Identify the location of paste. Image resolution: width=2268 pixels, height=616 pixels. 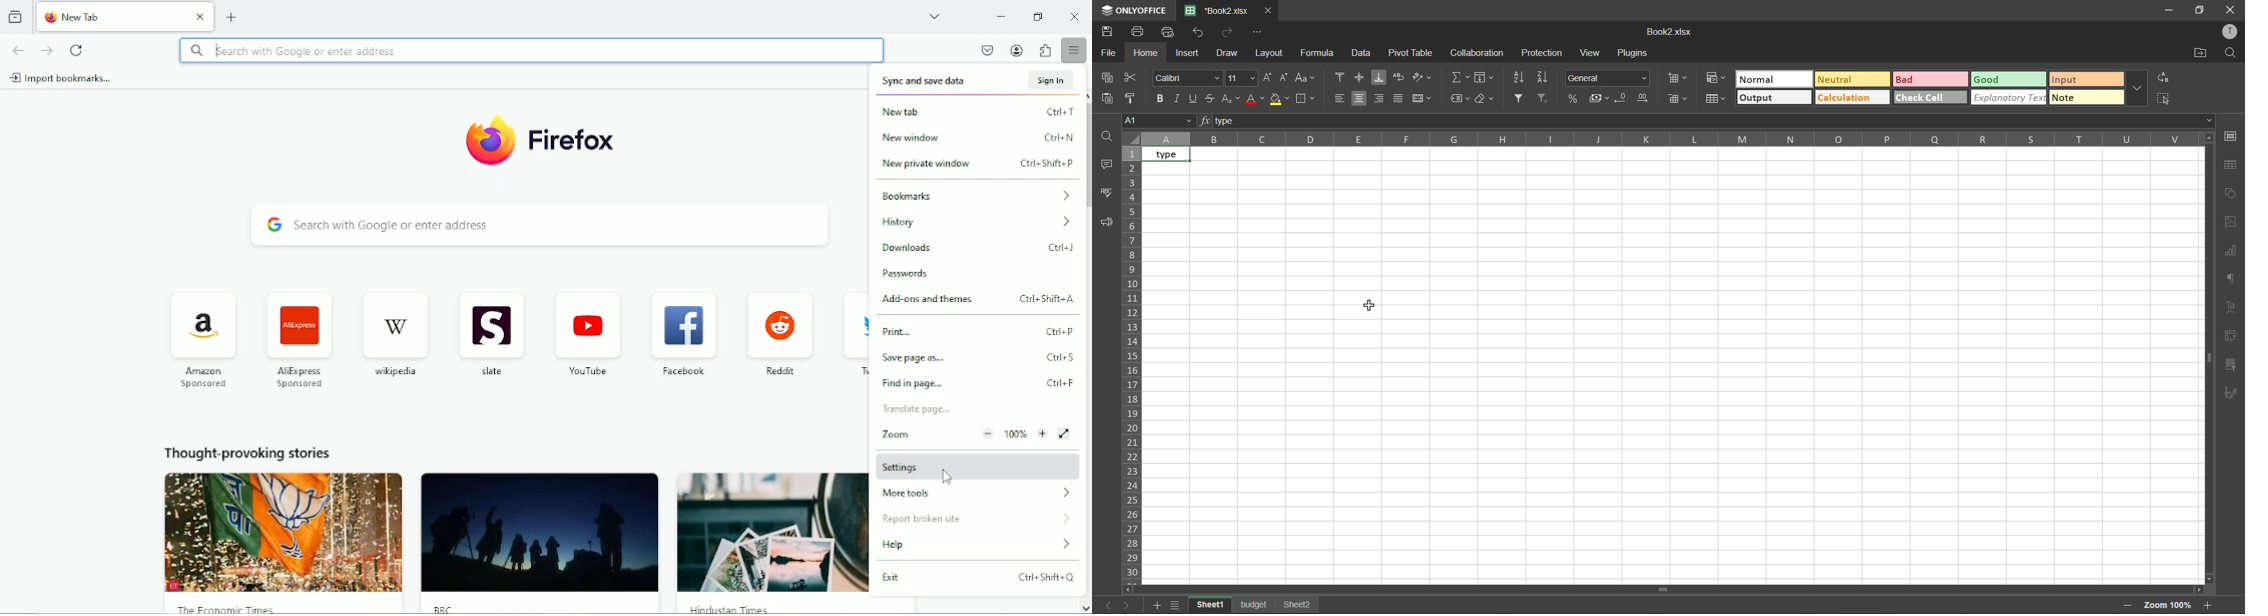
(1109, 97).